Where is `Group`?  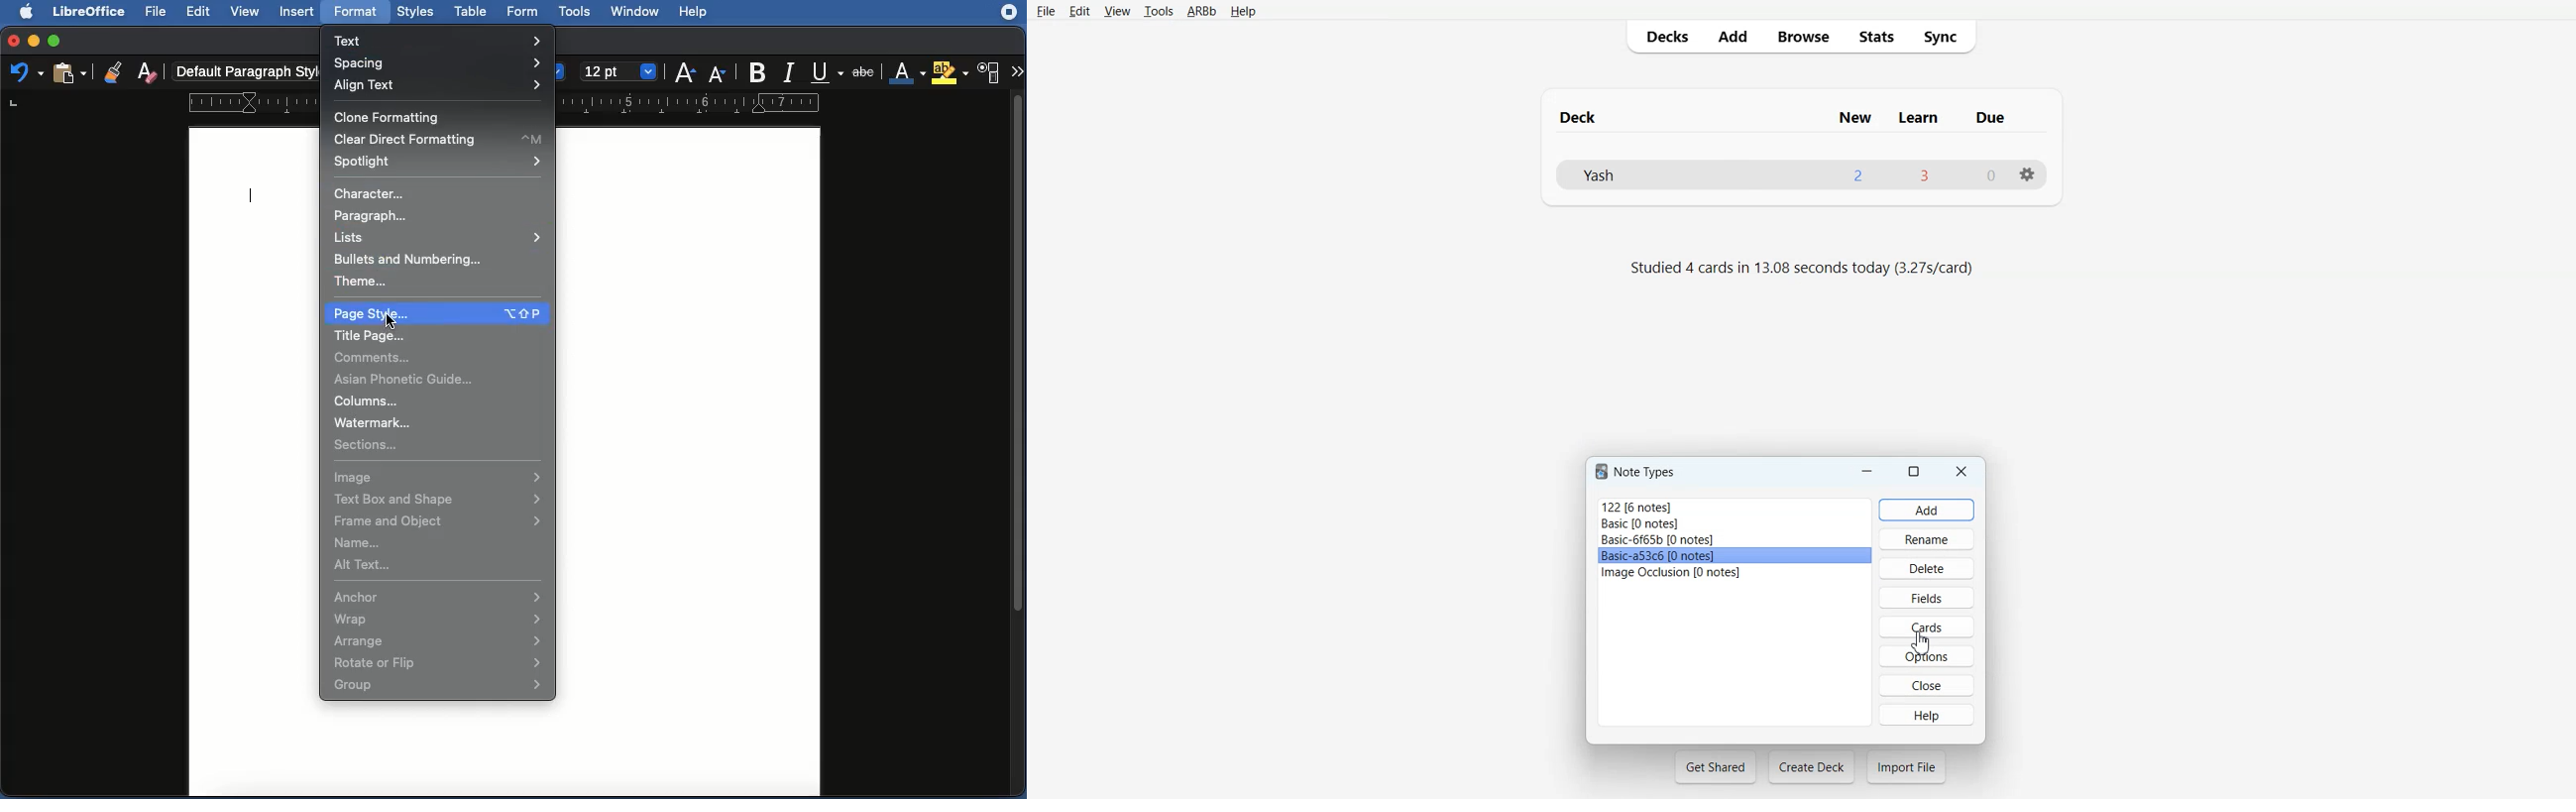
Group is located at coordinates (439, 685).